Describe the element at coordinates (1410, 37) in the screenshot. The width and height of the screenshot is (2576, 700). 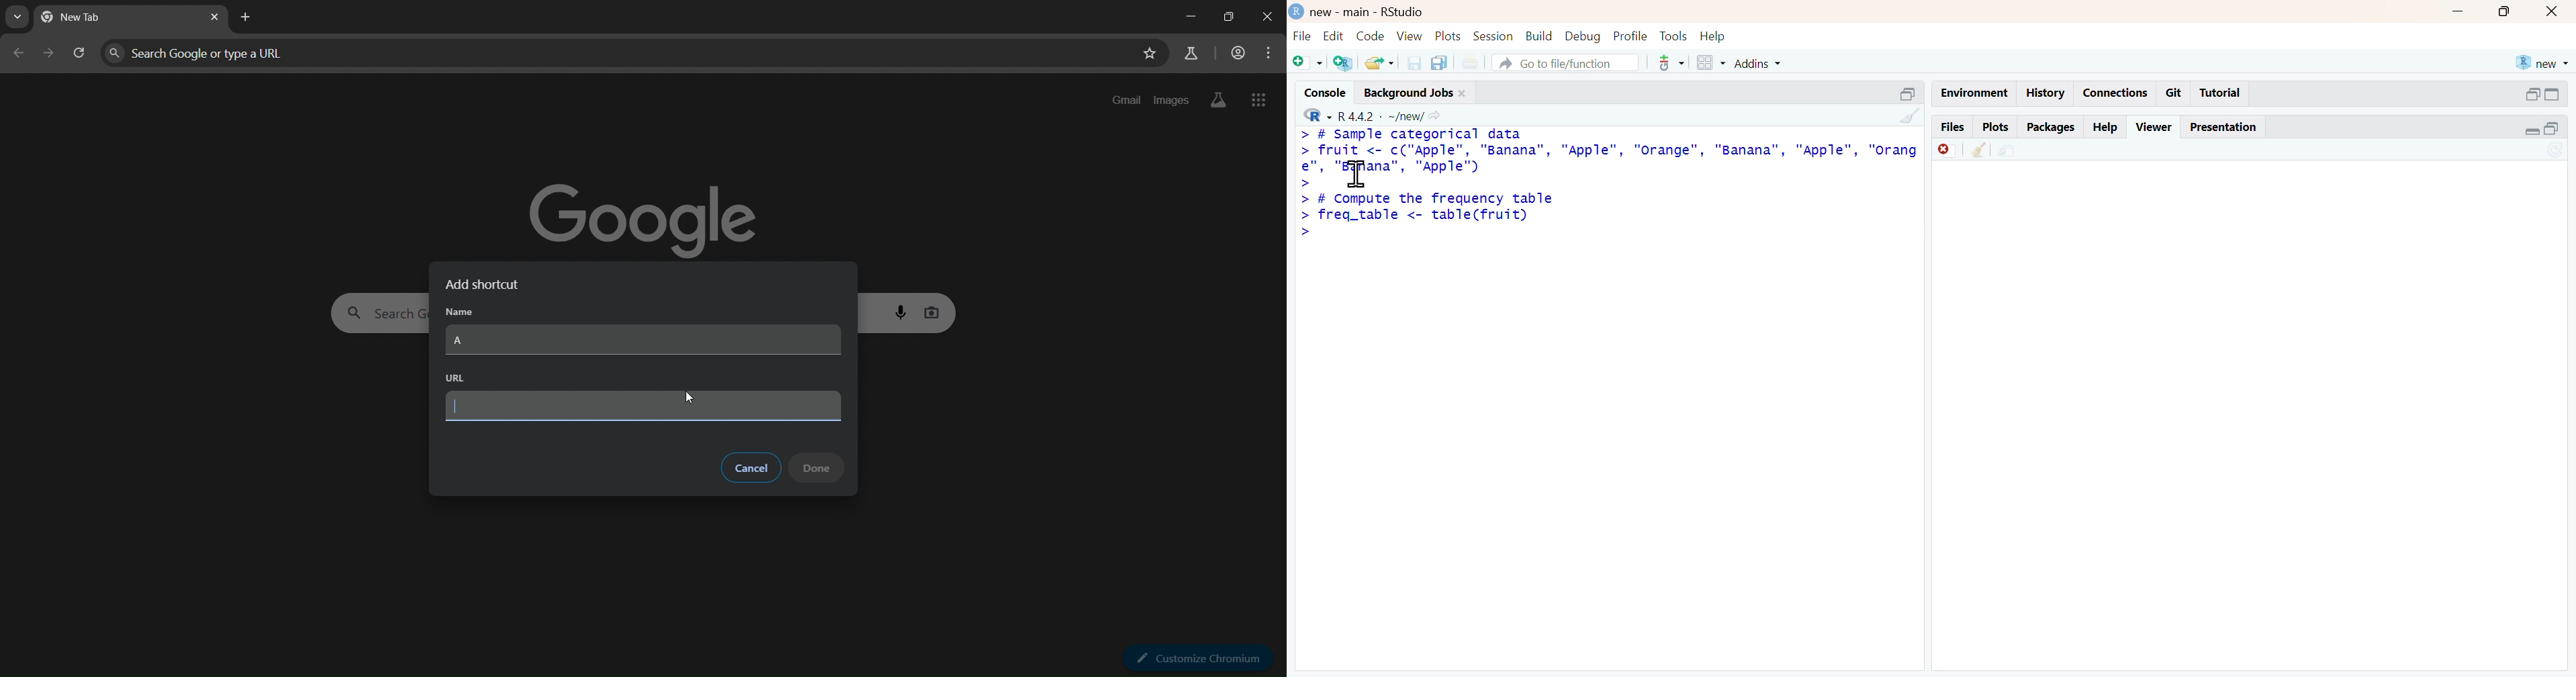
I see `view` at that location.